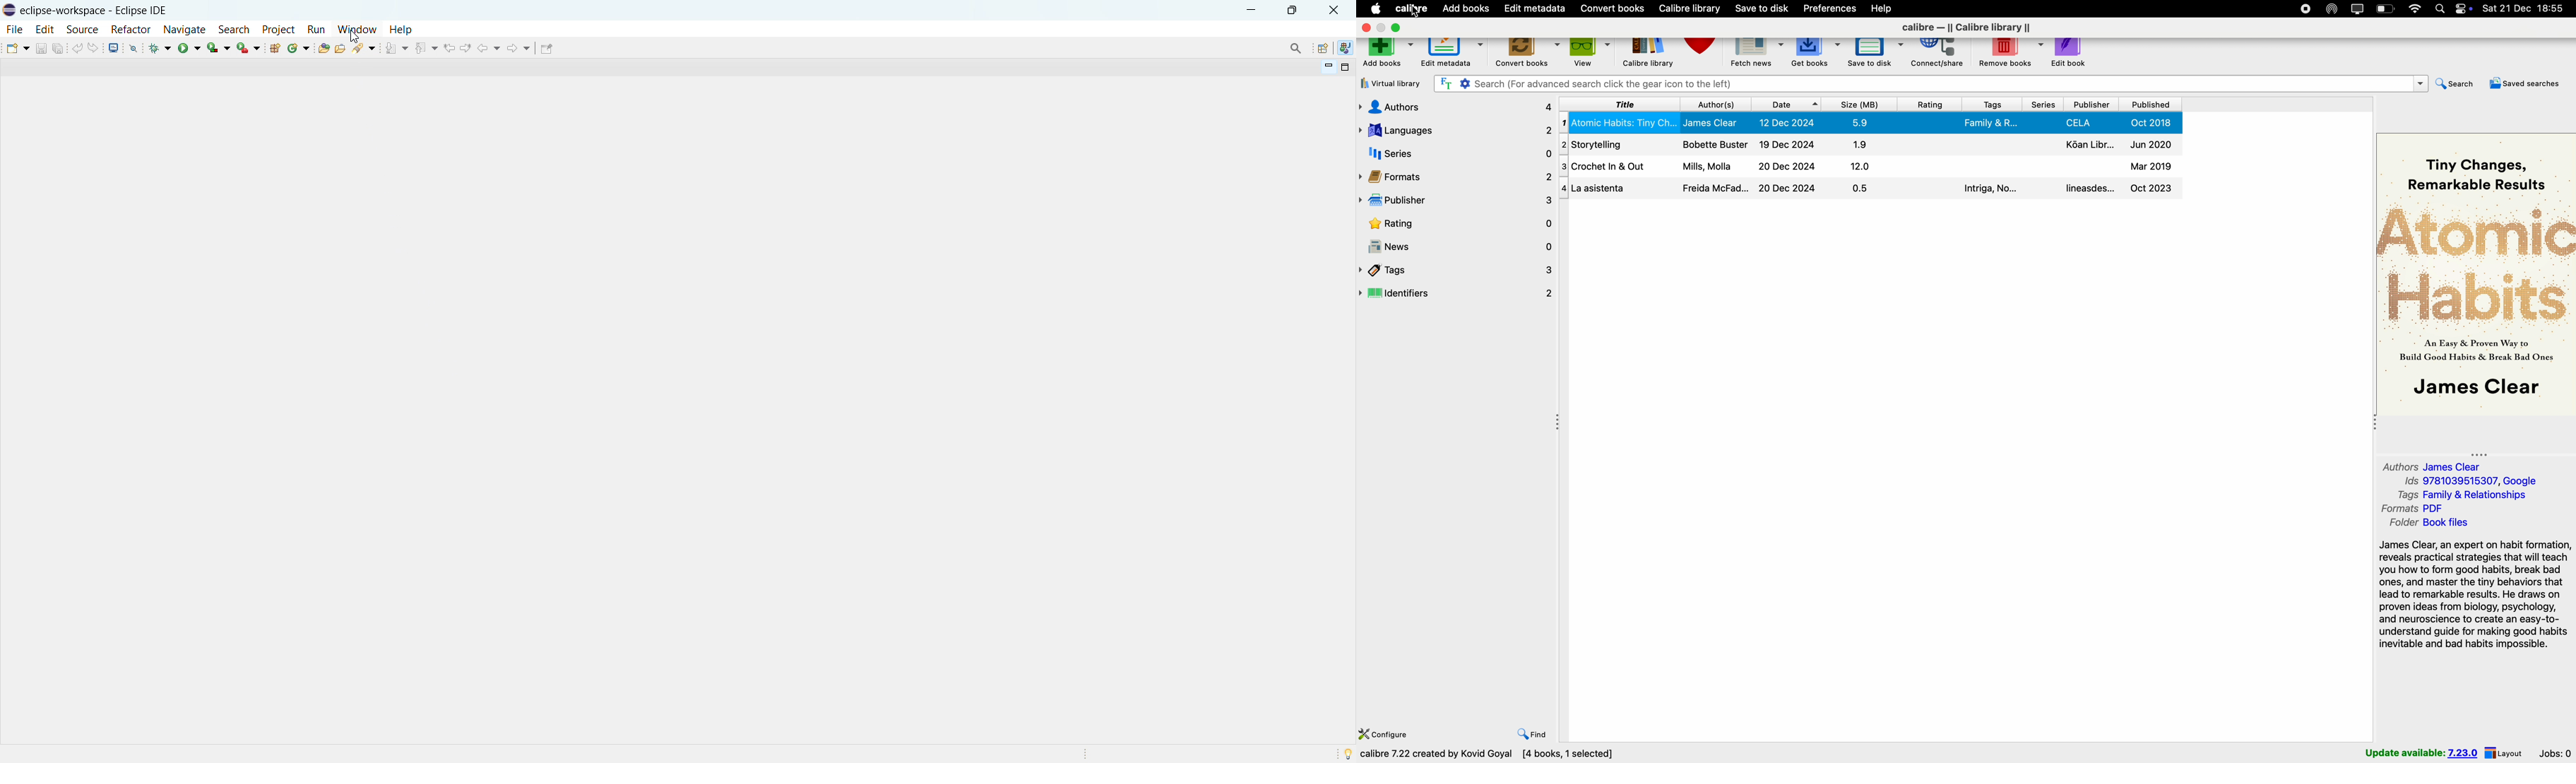  Describe the element at coordinates (1930, 84) in the screenshot. I see `search bar` at that location.